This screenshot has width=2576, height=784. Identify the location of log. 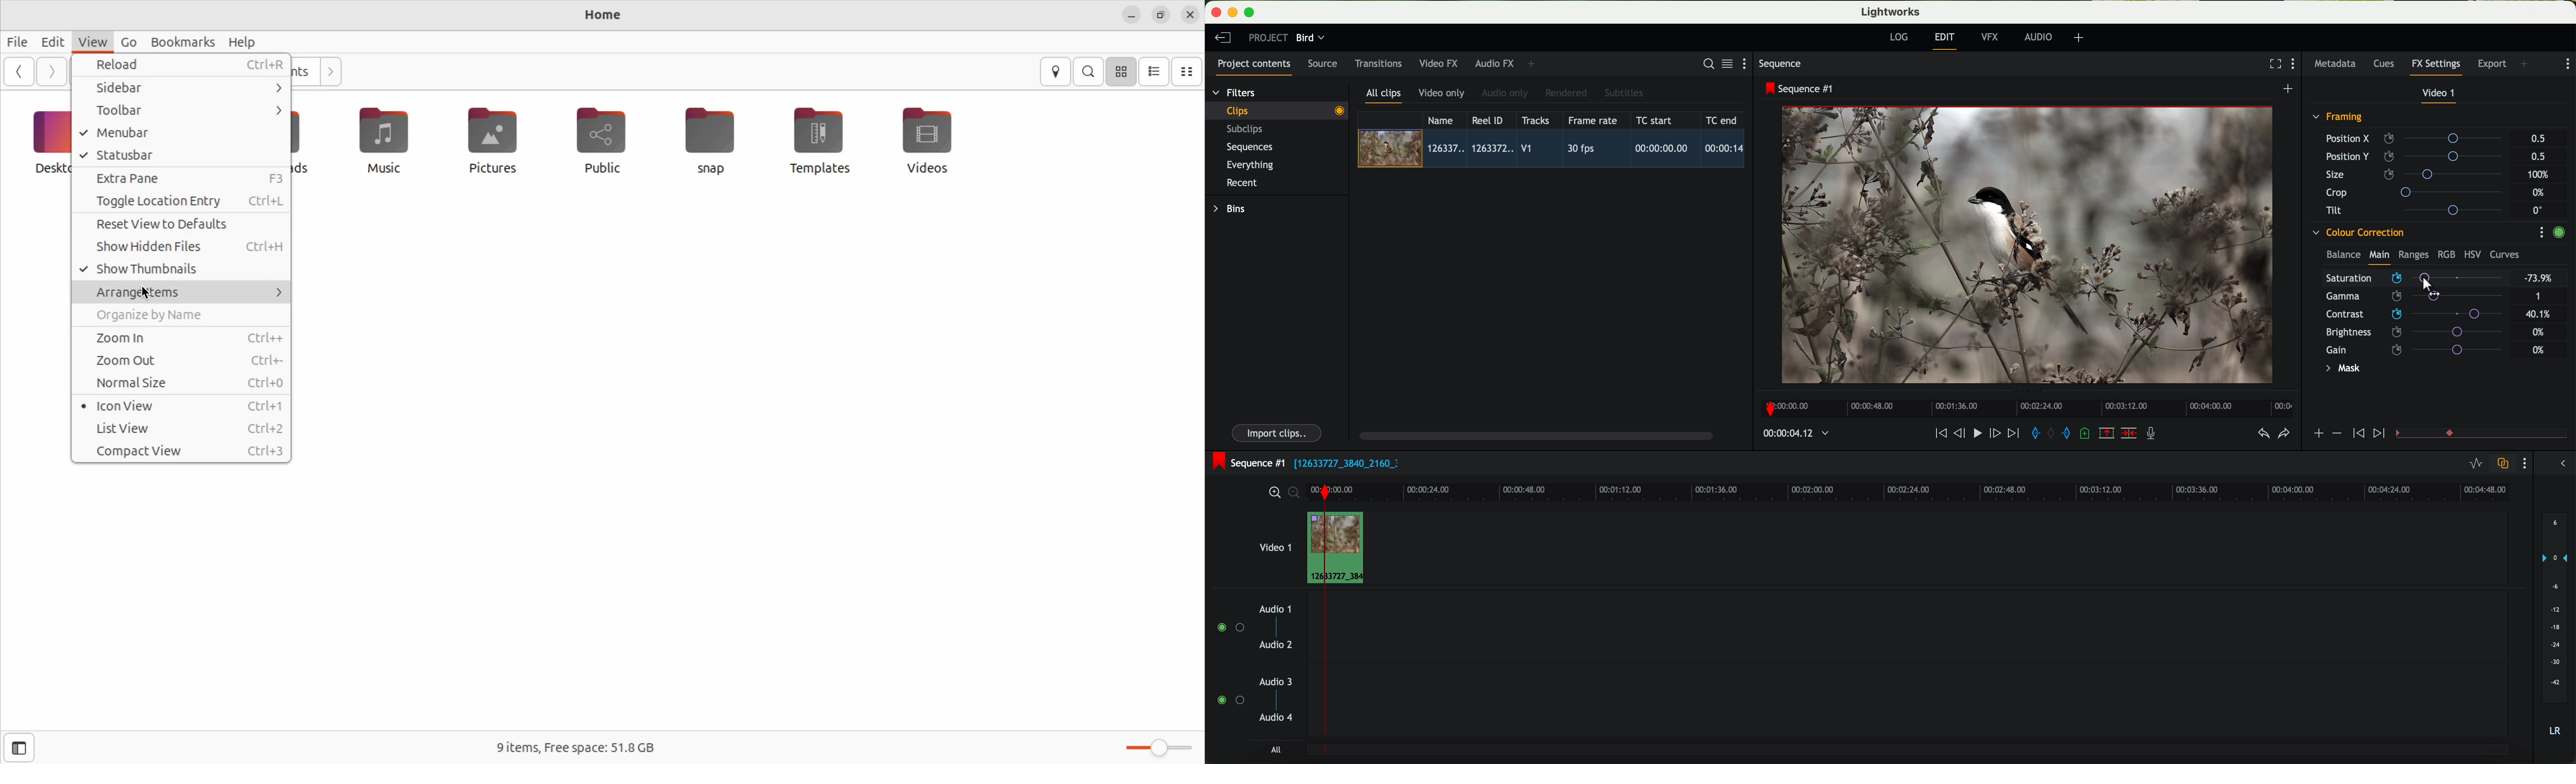
(1899, 37).